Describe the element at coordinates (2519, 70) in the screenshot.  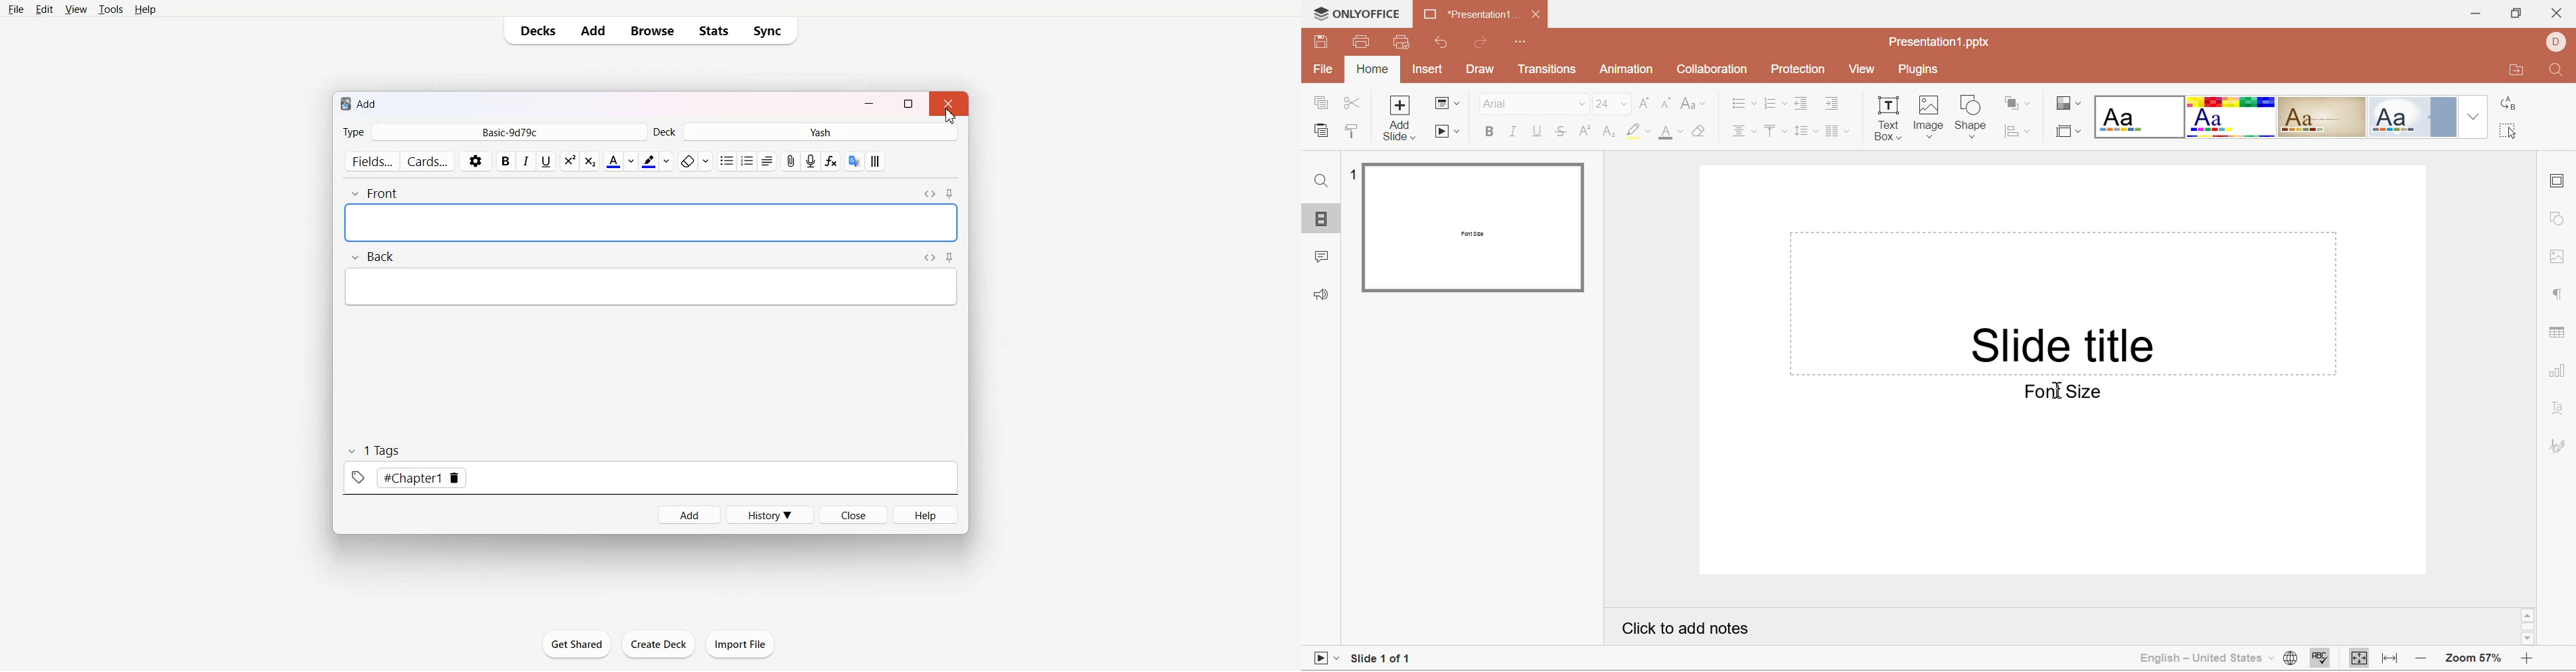
I see `Open file location` at that location.